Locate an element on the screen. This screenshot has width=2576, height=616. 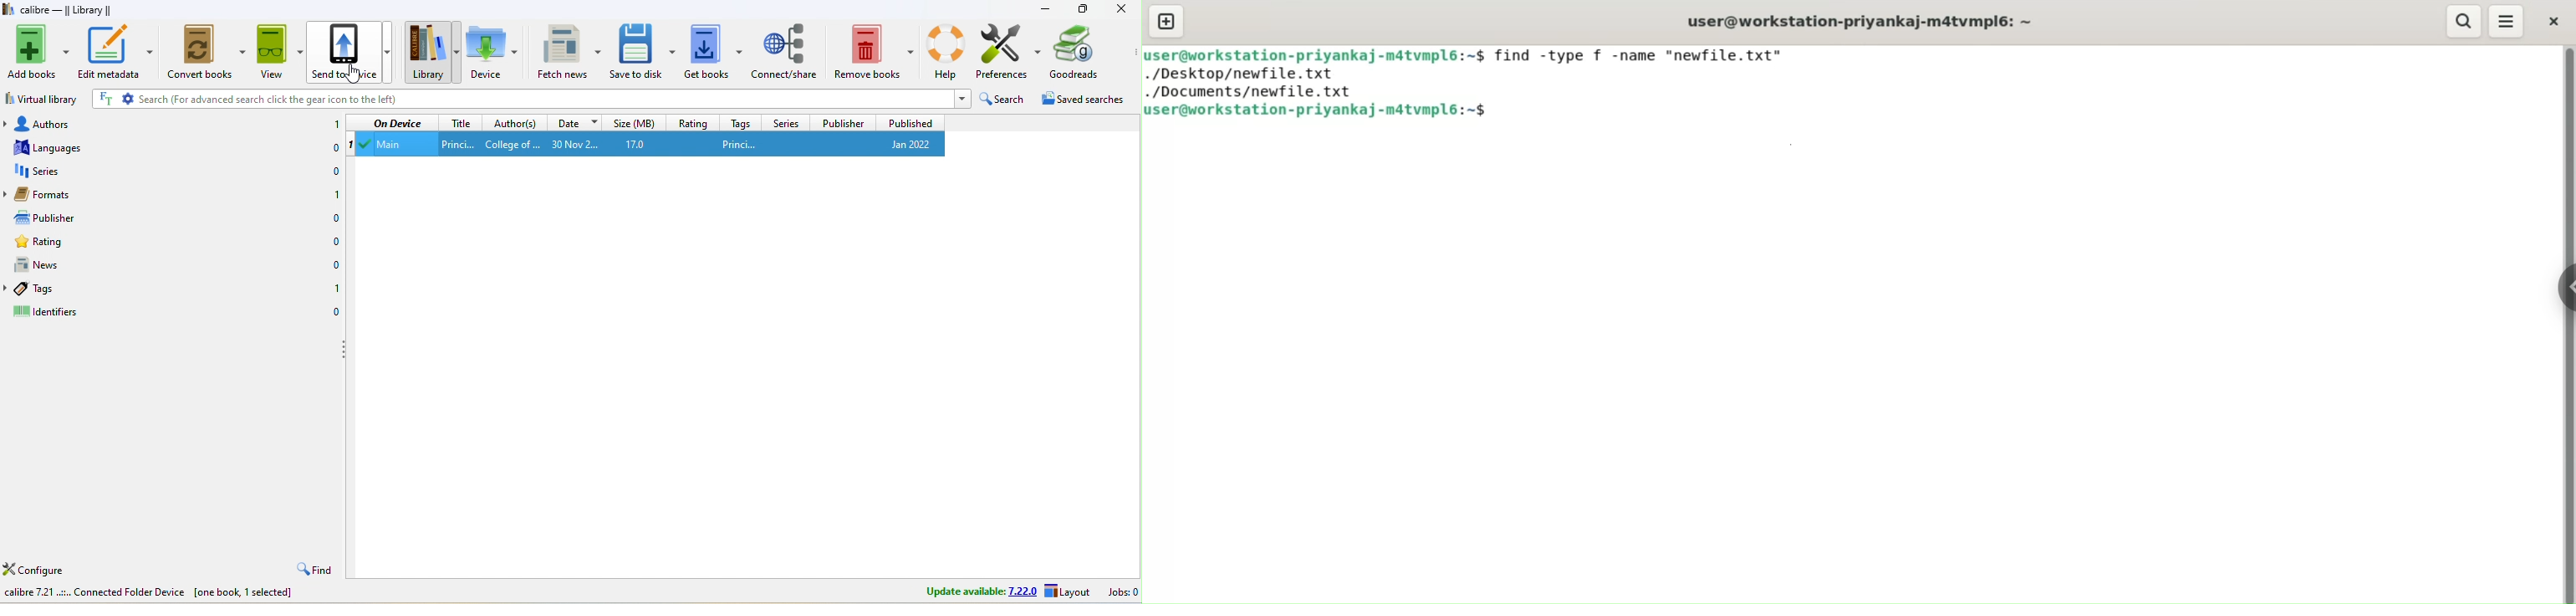
search is located at coordinates (531, 100).